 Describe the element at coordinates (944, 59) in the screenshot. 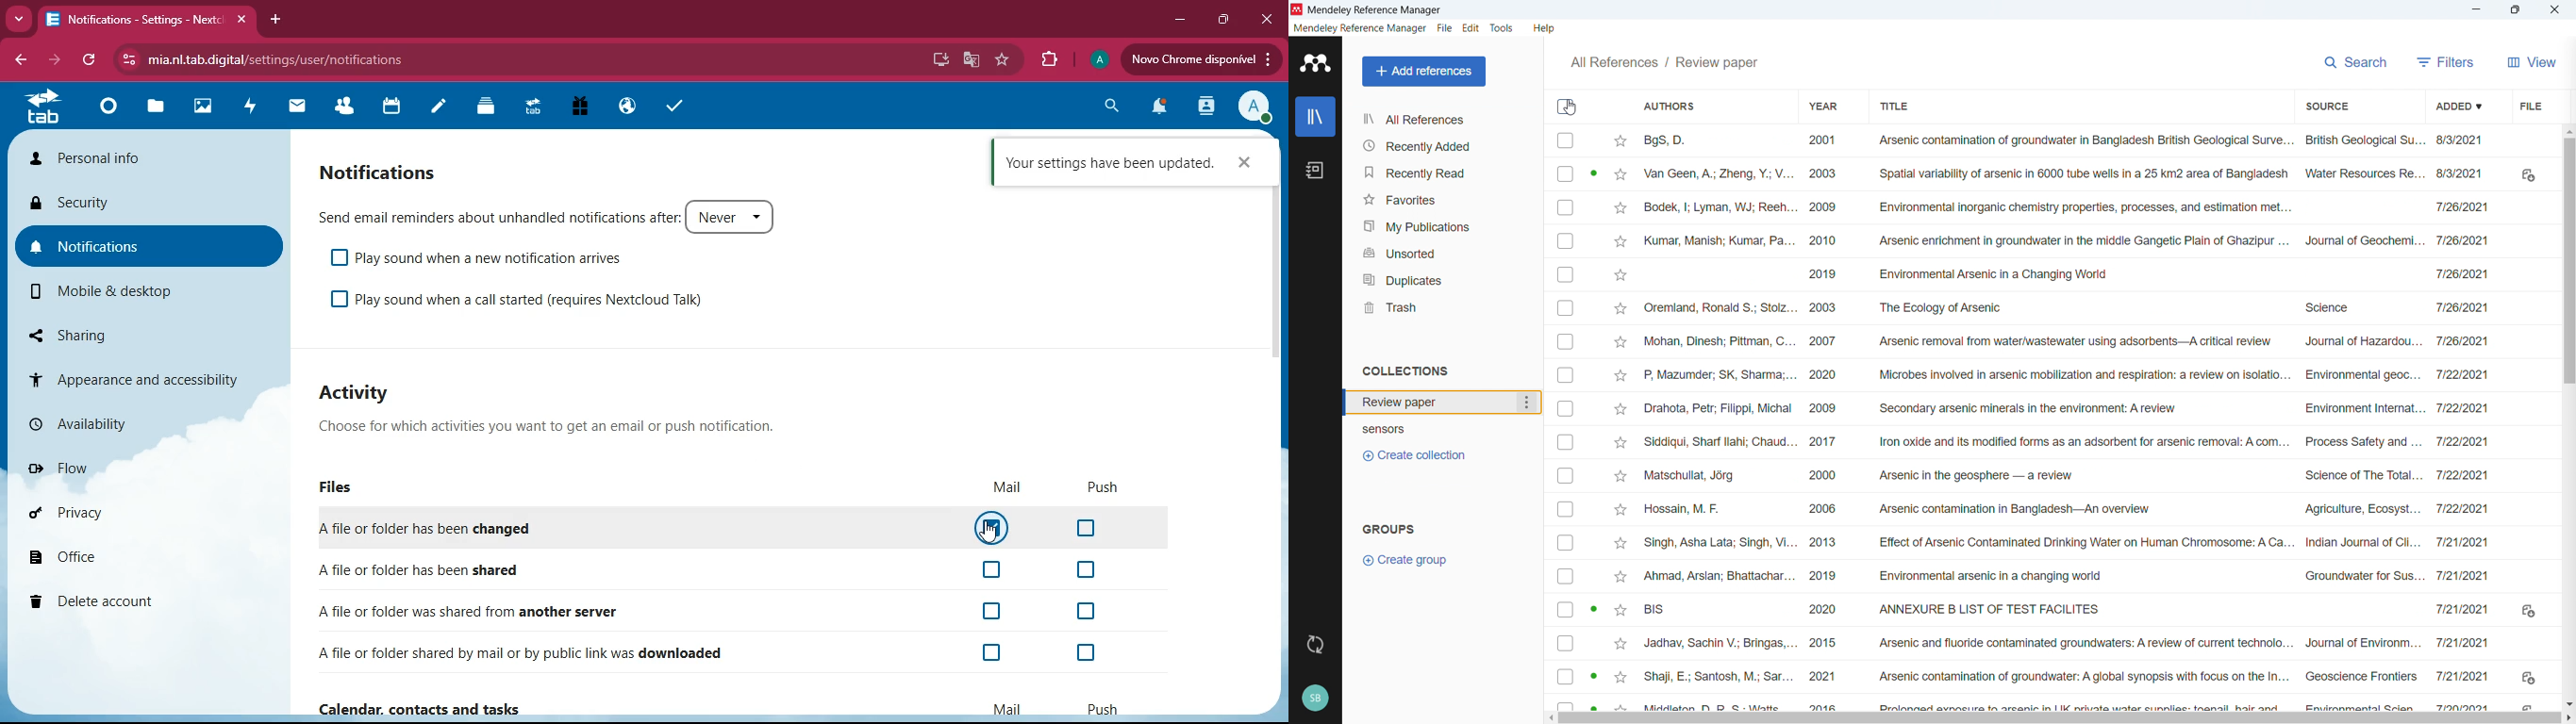

I see `desktop` at that location.